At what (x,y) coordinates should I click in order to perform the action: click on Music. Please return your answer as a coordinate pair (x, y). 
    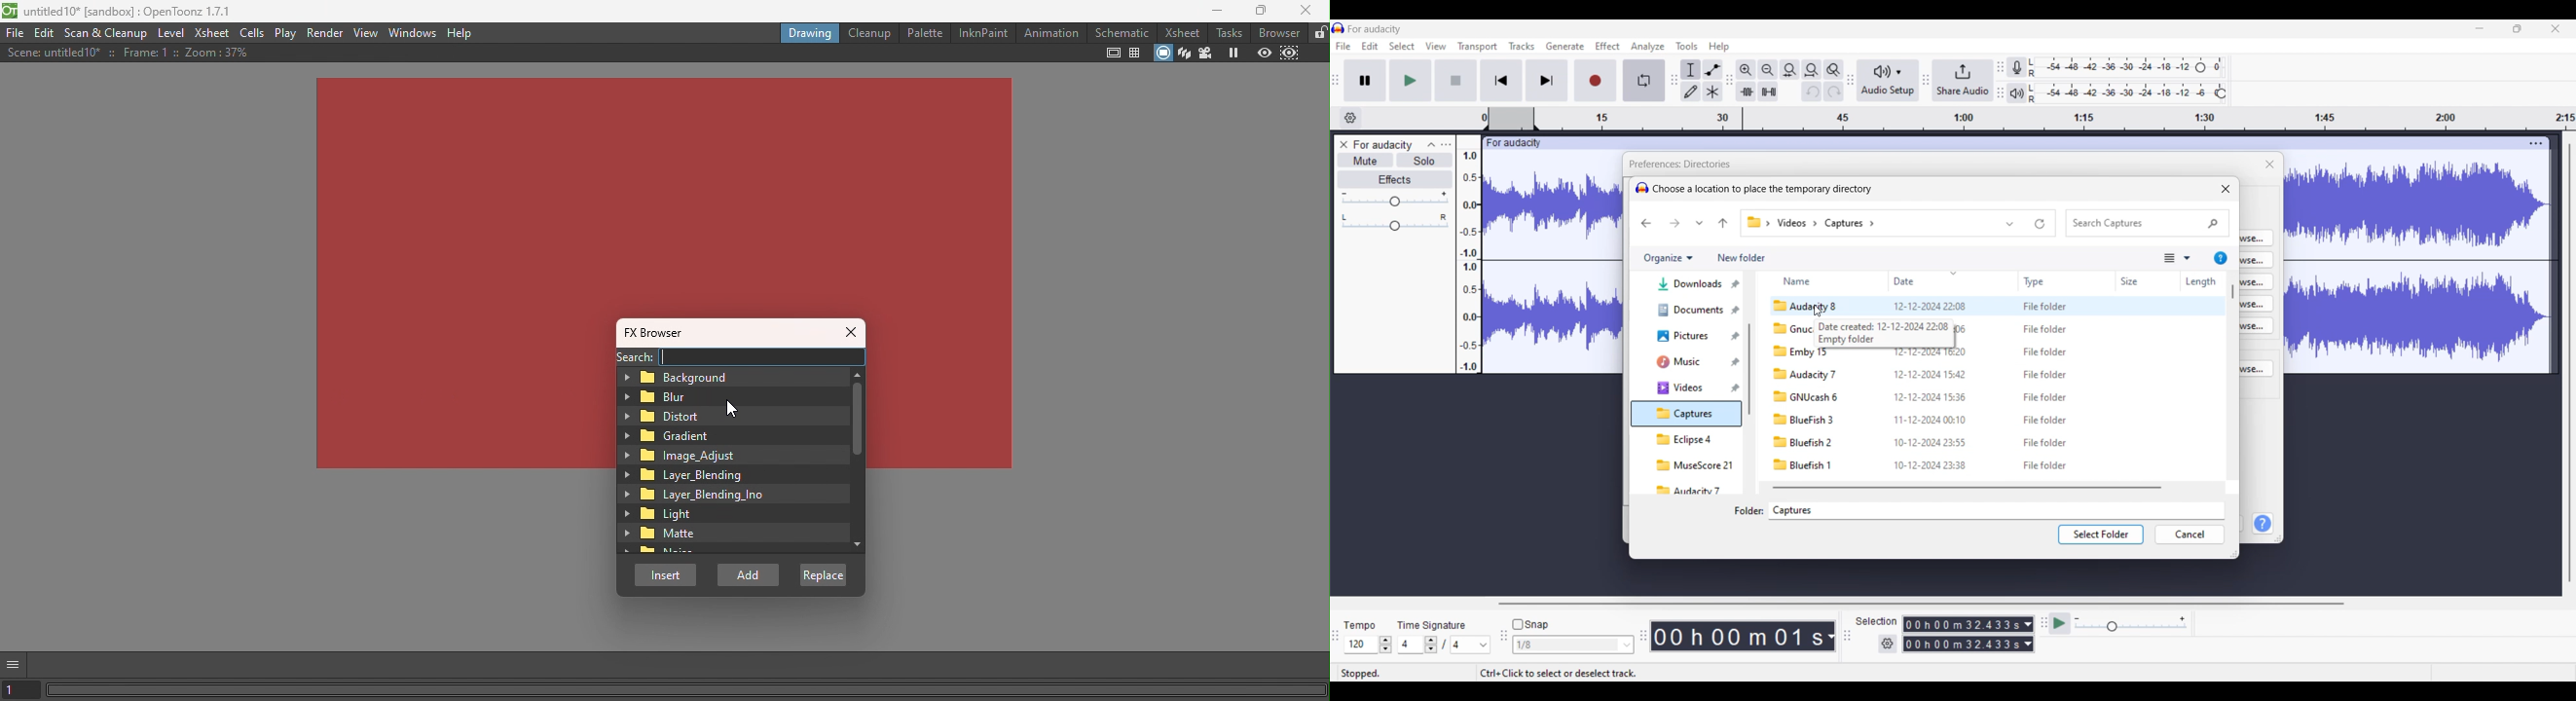
    Looking at the image, I should click on (1691, 362).